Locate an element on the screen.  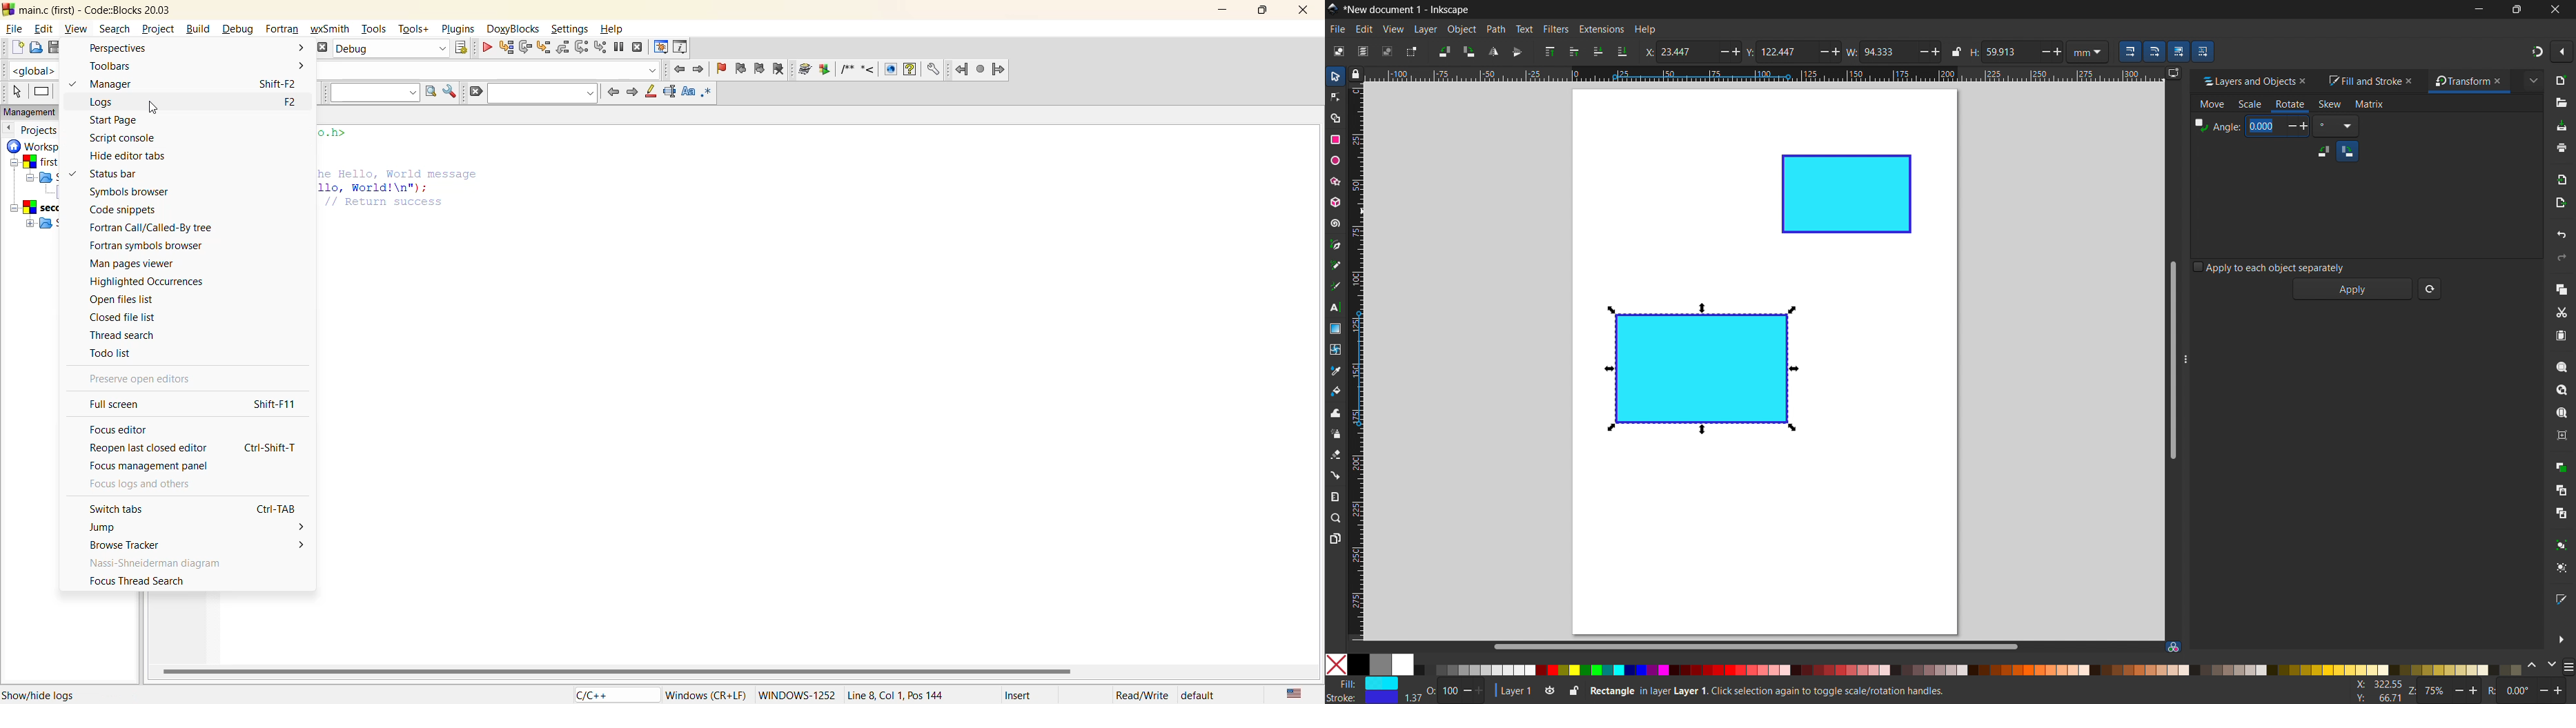
raise to top is located at coordinates (1550, 51).